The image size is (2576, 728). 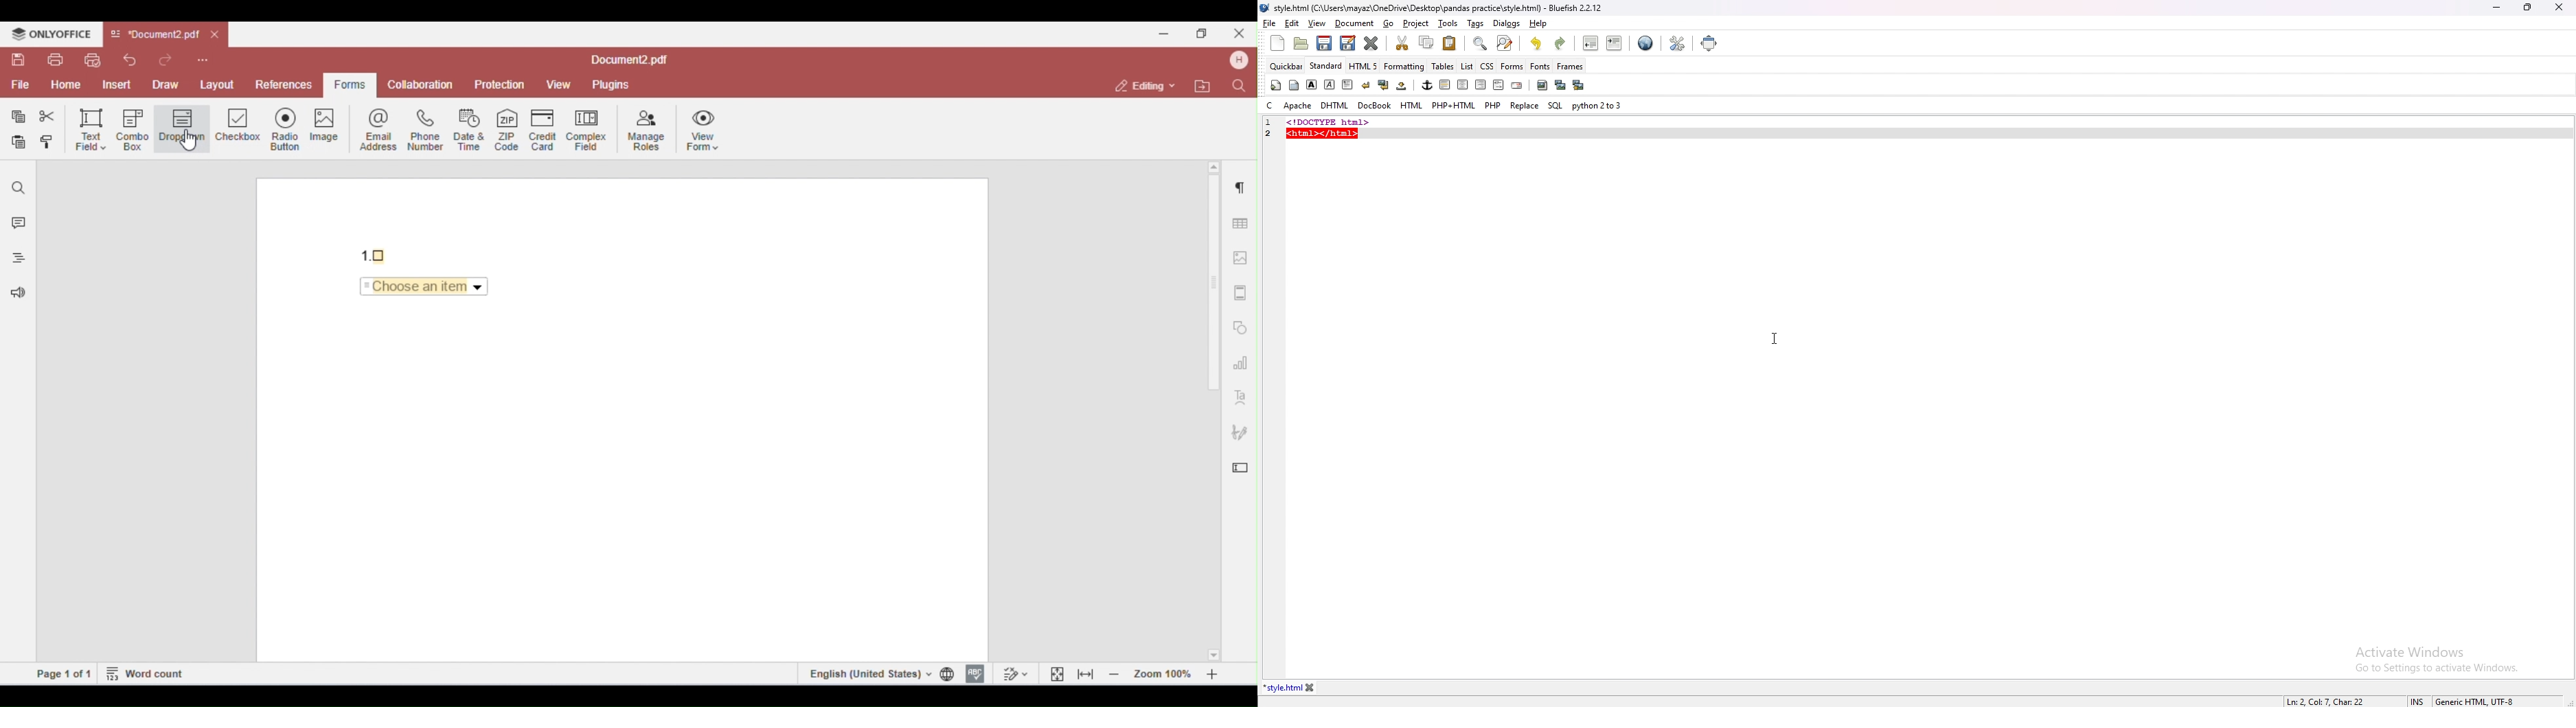 I want to click on find bar, so click(x=1481, y=44).